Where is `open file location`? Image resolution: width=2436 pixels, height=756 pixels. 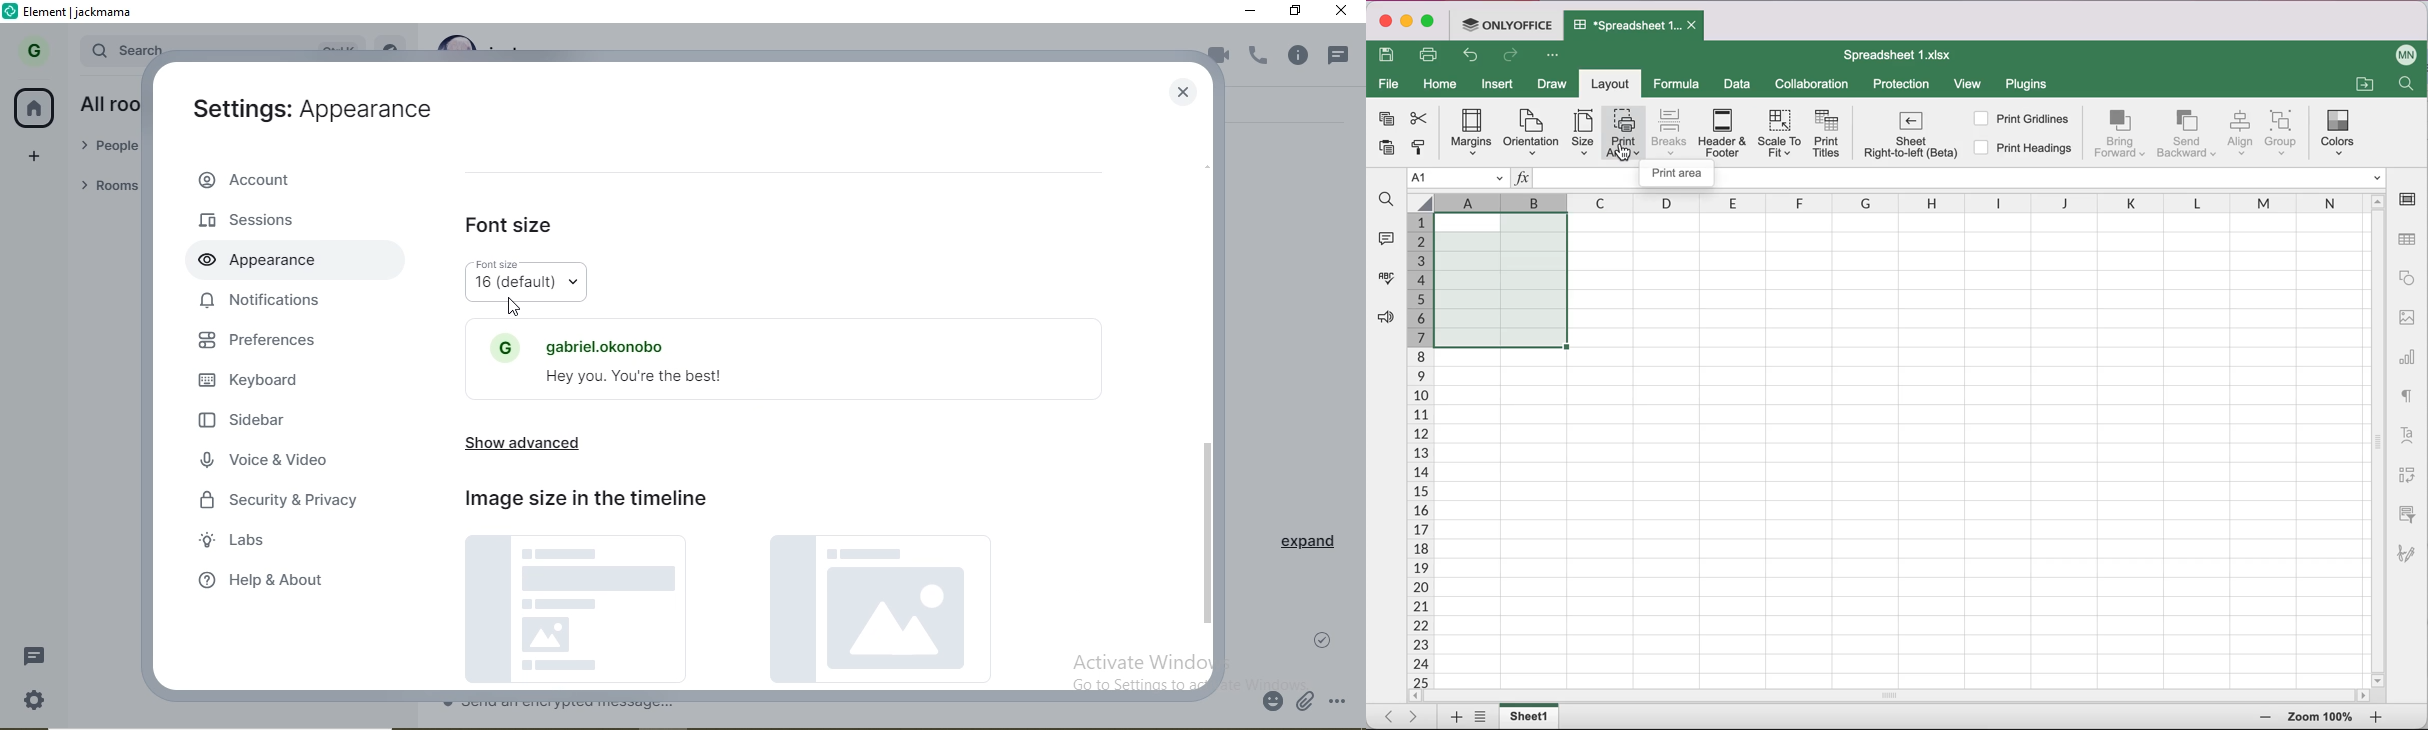 open file location is located at coordinates (2364, 82).